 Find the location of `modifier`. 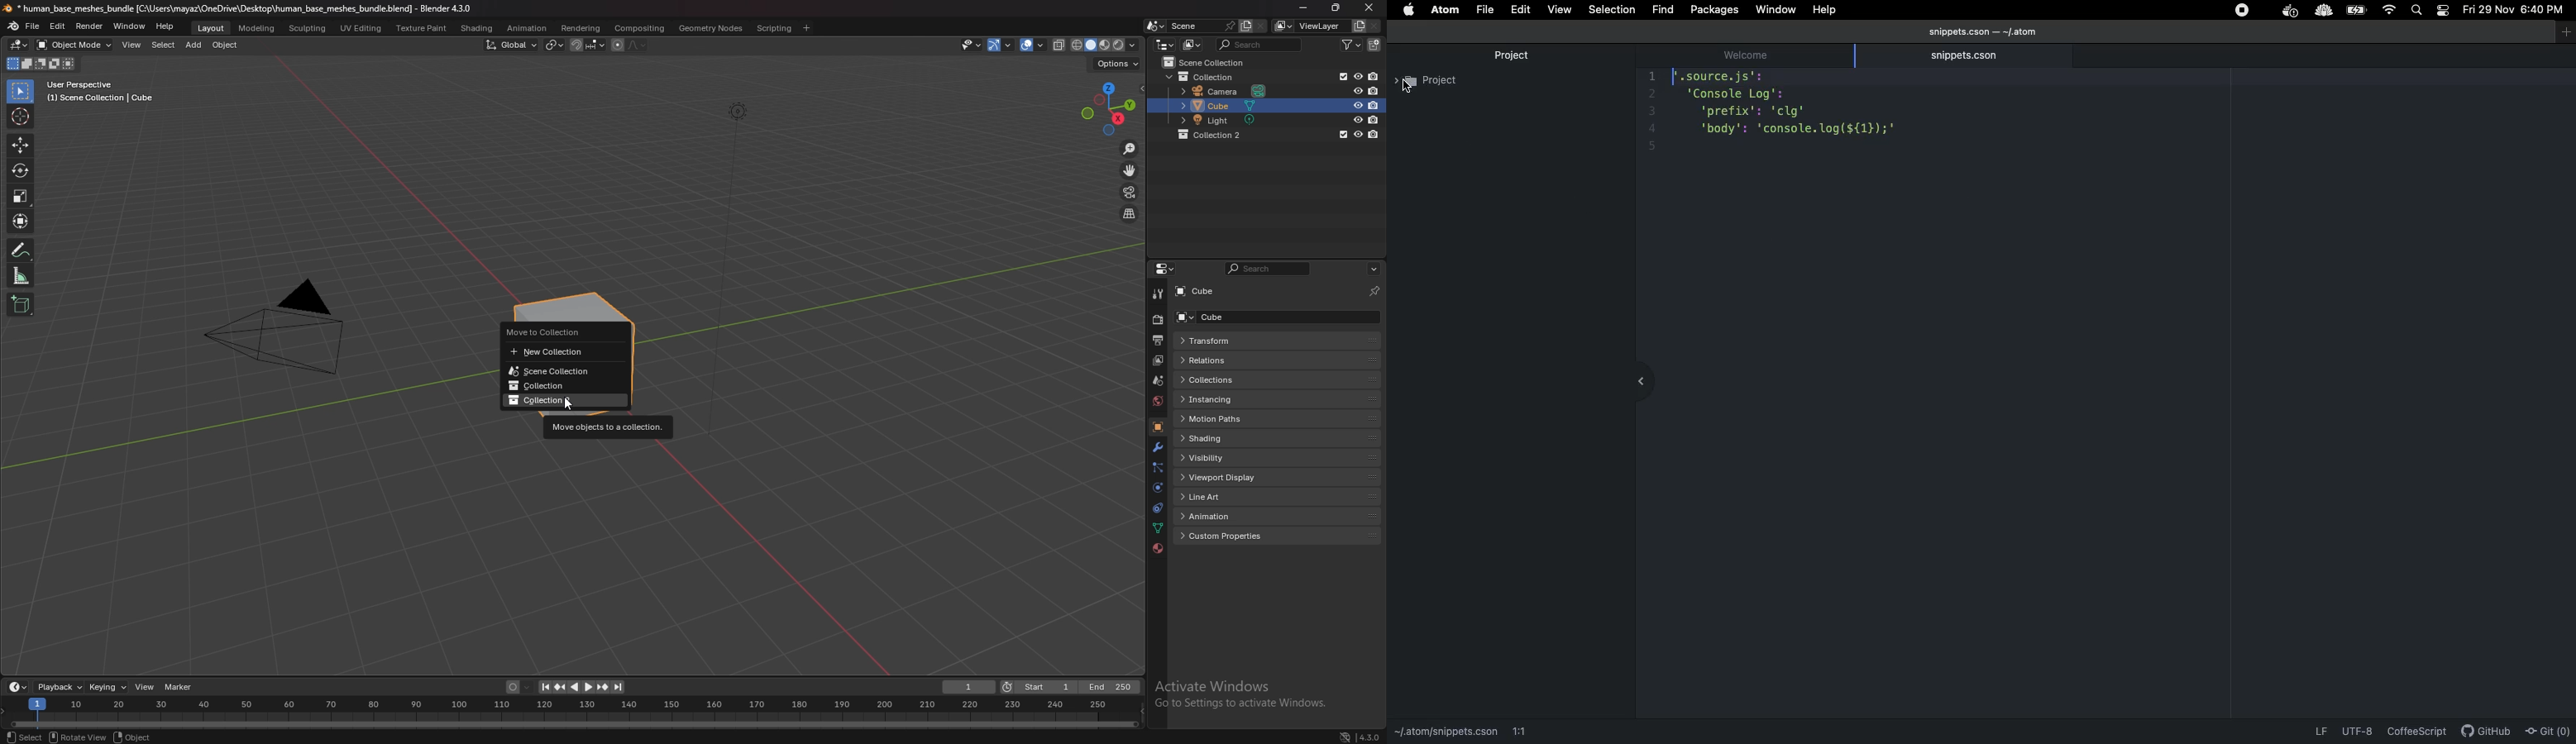

modifier is located at coordinates (1158, 449).